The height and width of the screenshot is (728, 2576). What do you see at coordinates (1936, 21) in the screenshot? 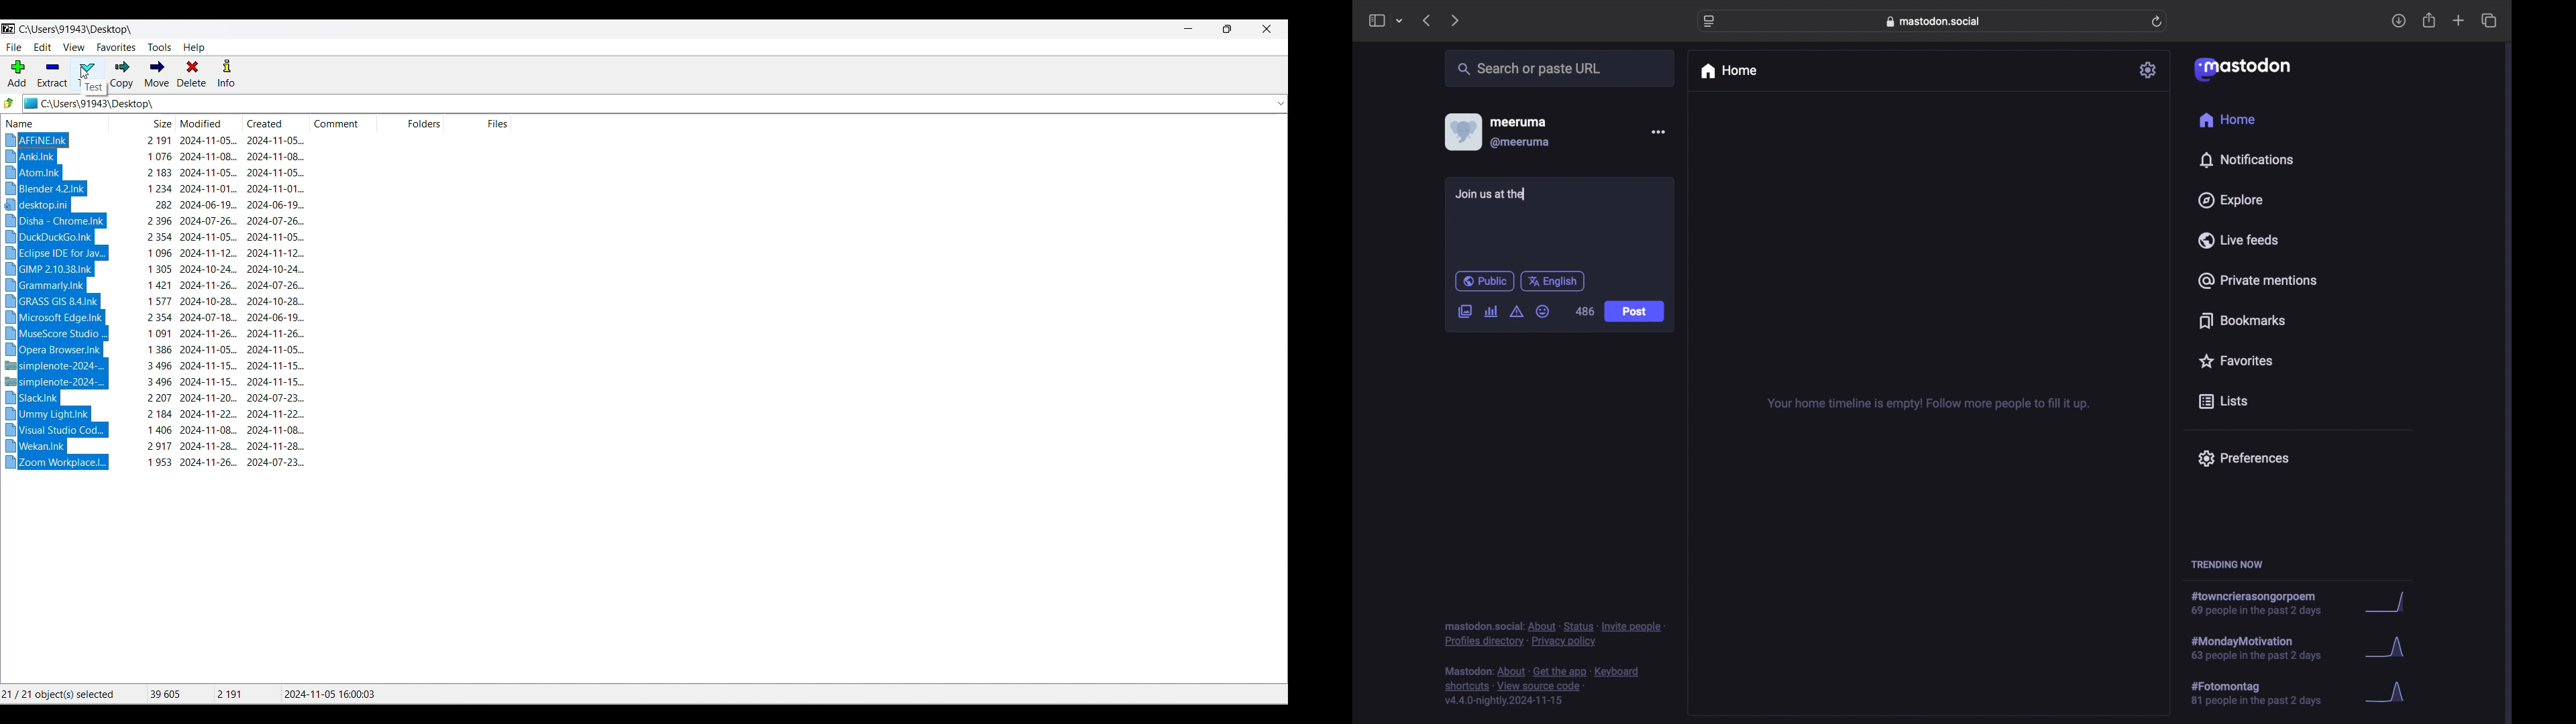
I see `web address` at bounding box center [1936, 21].